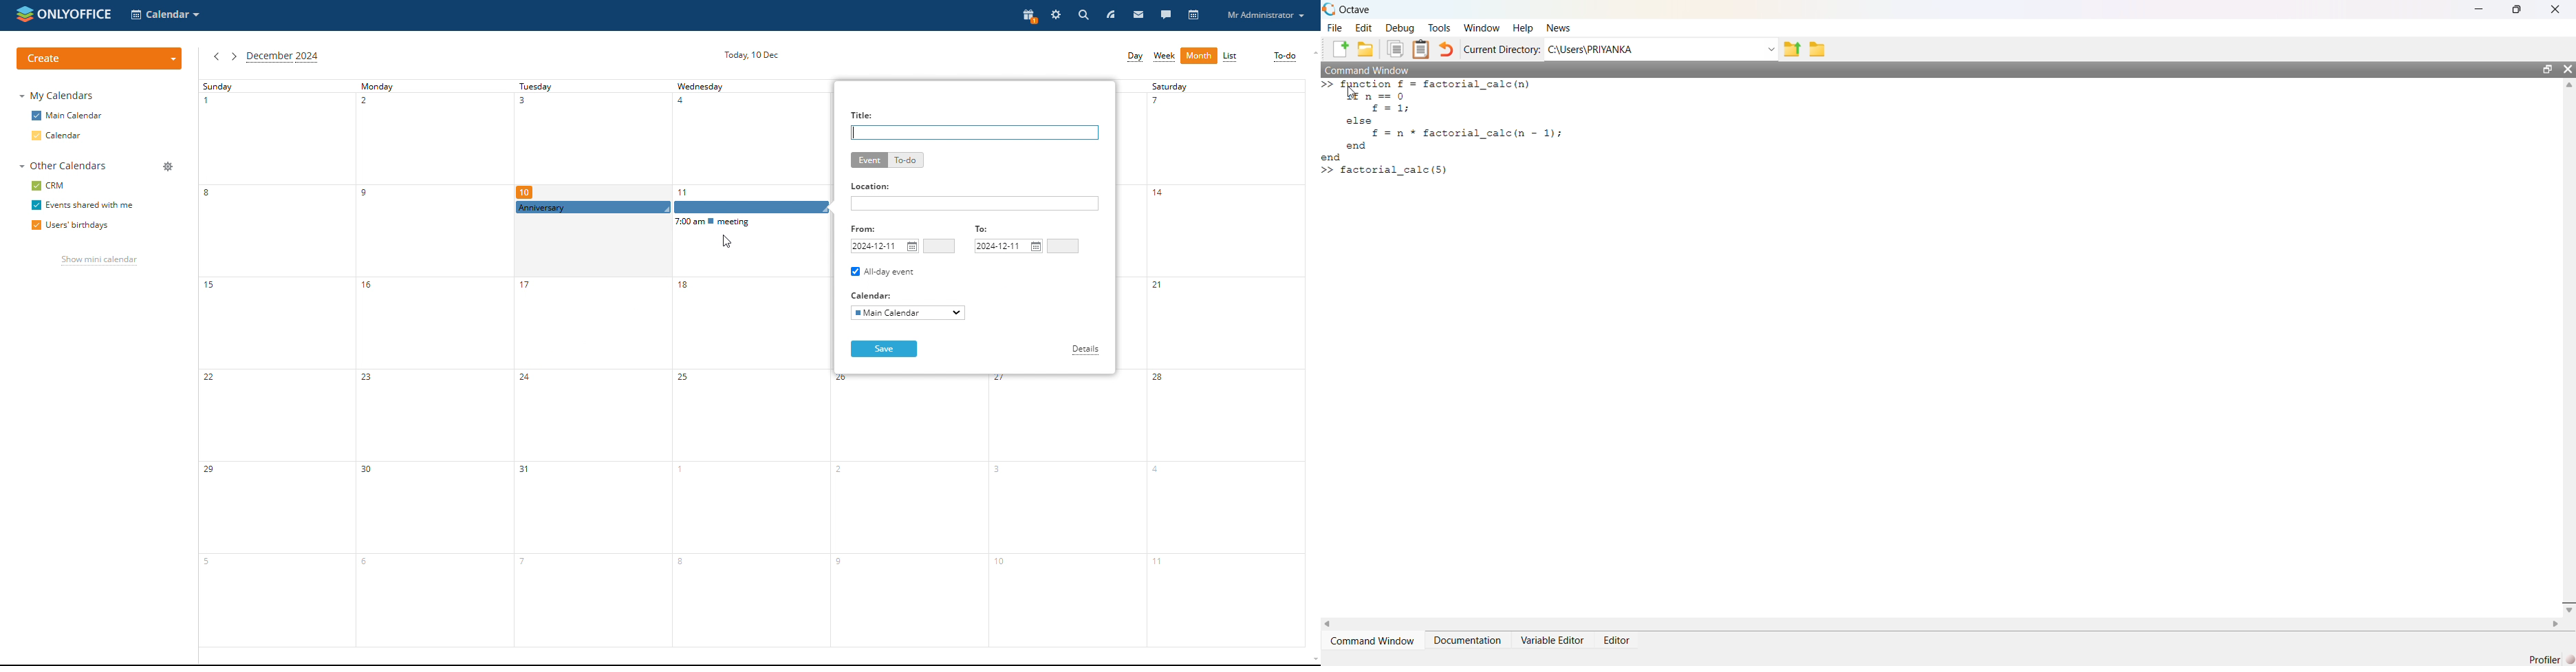  Describe the element at coordinates (751, 55) in the screenshot. I see `current date` at that location.